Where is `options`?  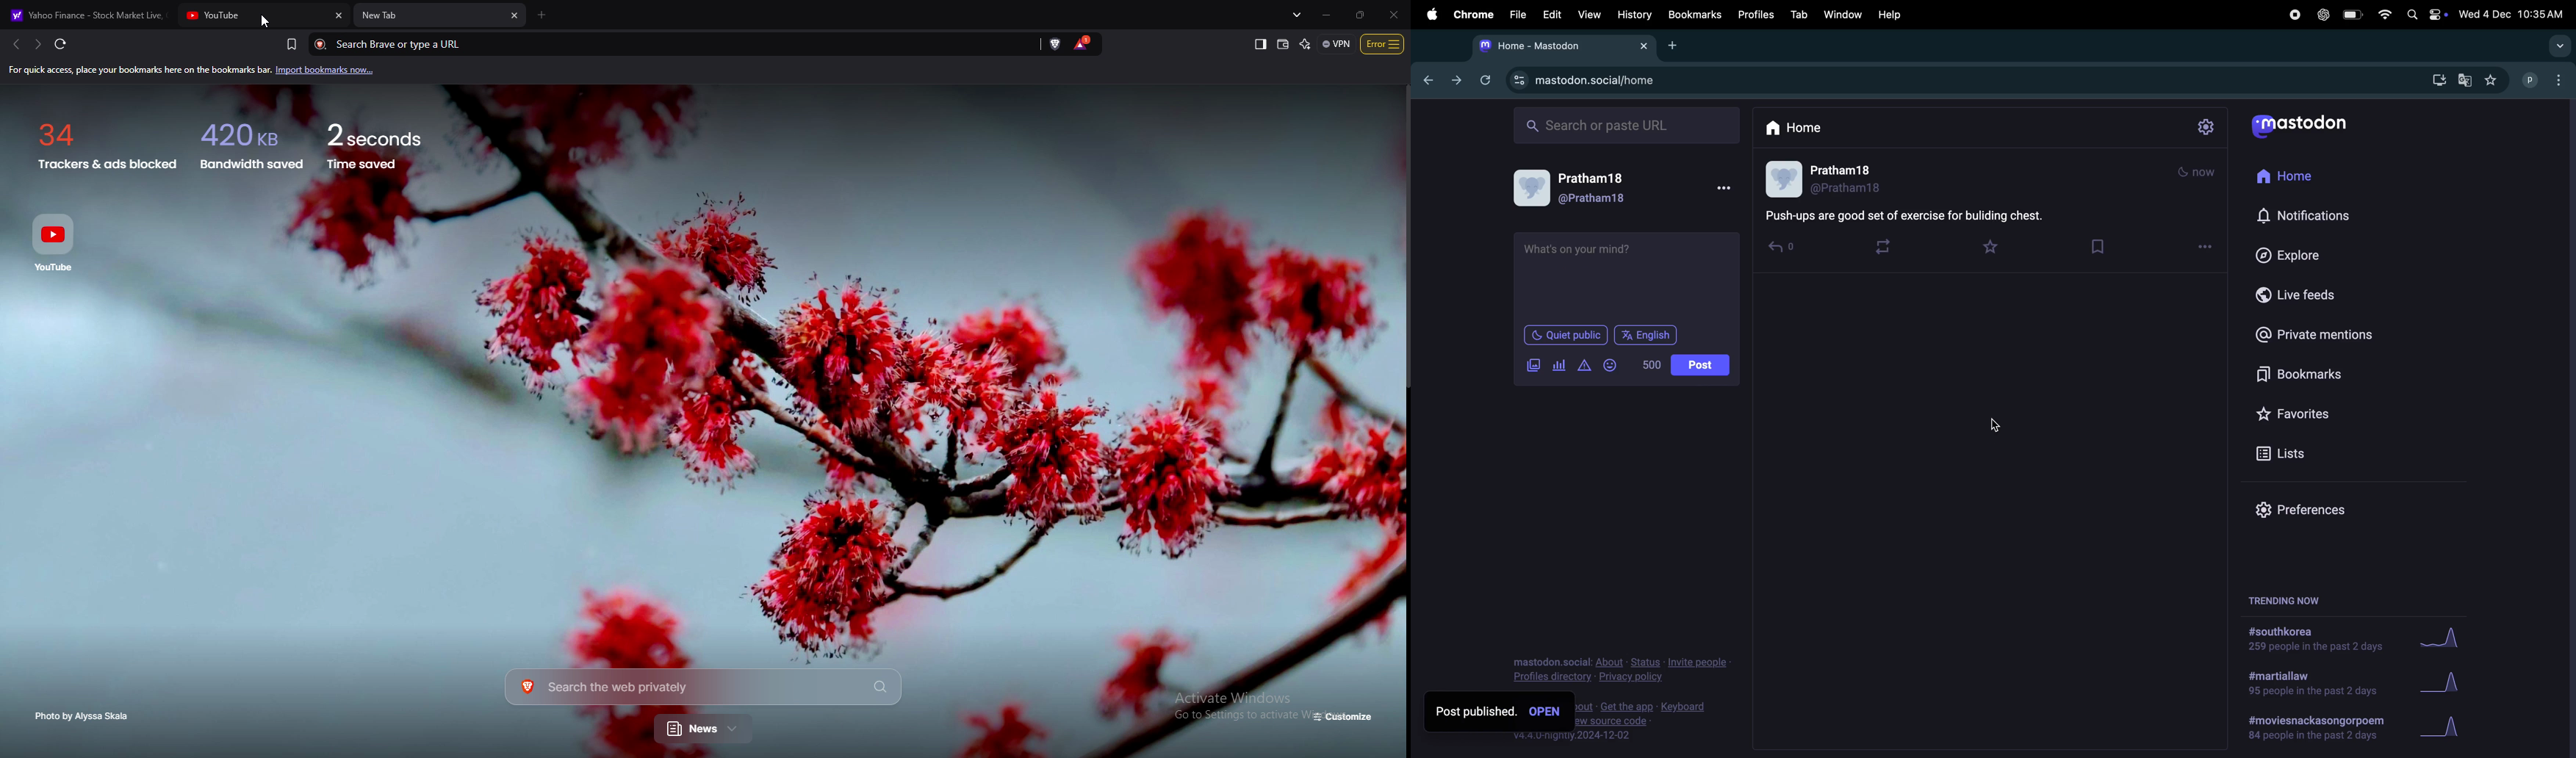 options is located at coordinates (1730, 188).